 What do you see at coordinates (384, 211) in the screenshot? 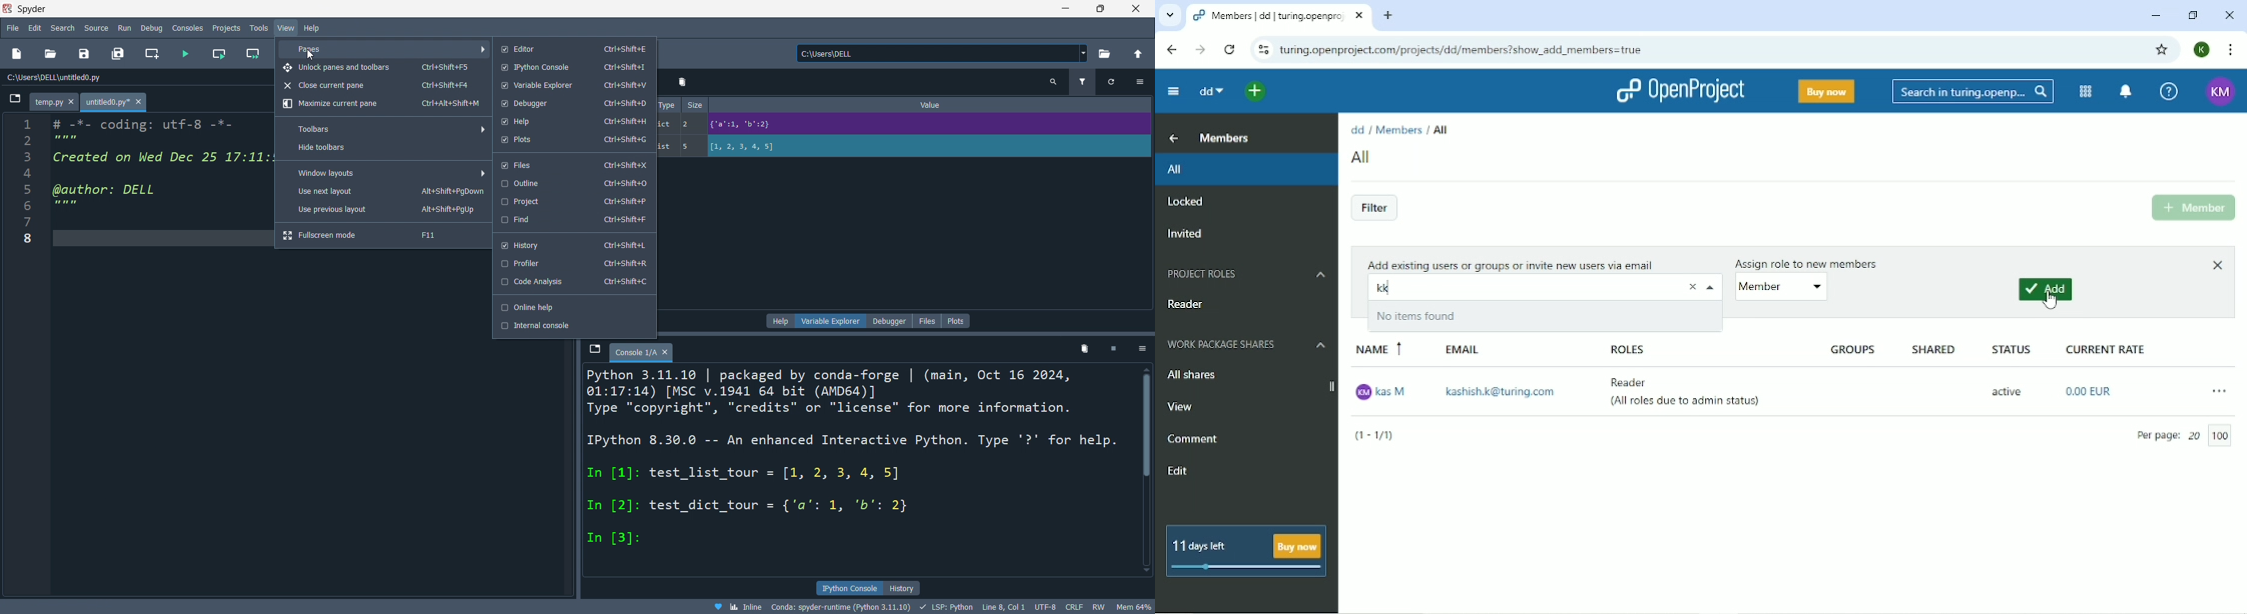
I see `use previous layout` at bounding box center [384, 211].